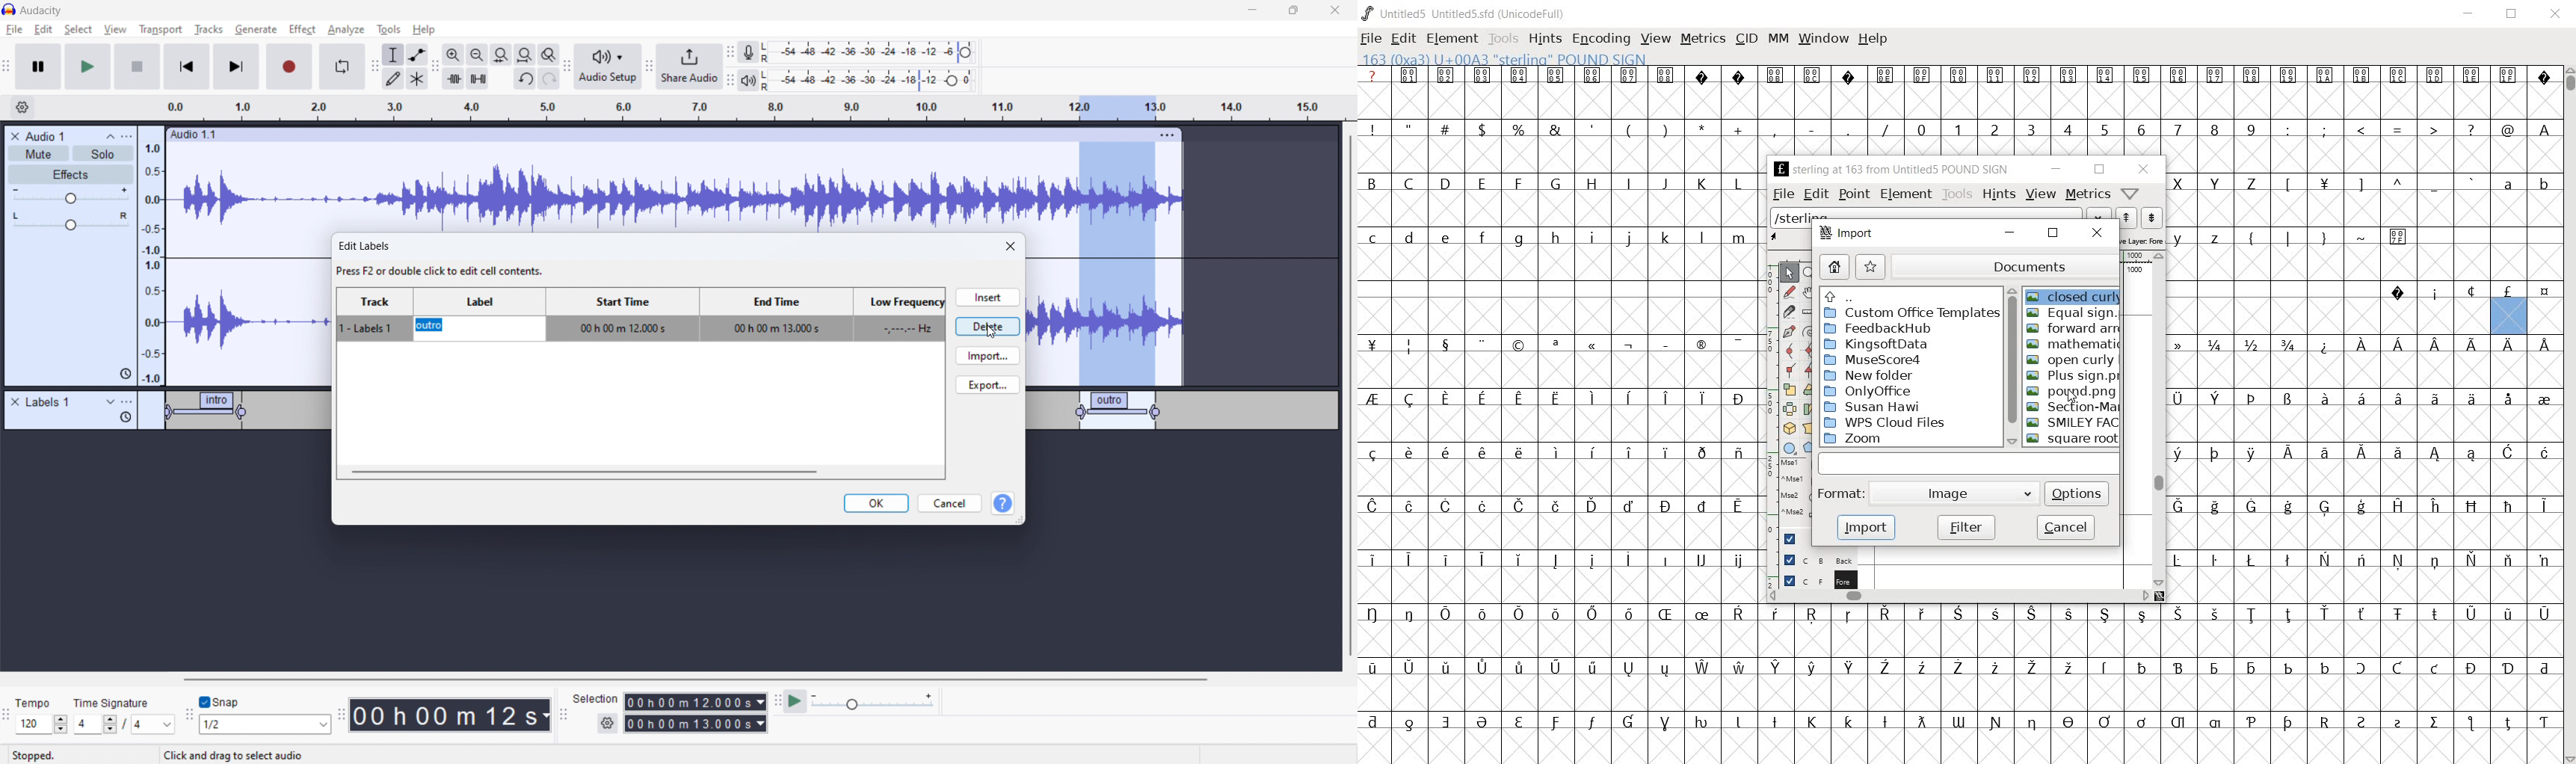  Describe the element at coordinates (1375, 721) in the screenshot. I see `Symbol` at that location.